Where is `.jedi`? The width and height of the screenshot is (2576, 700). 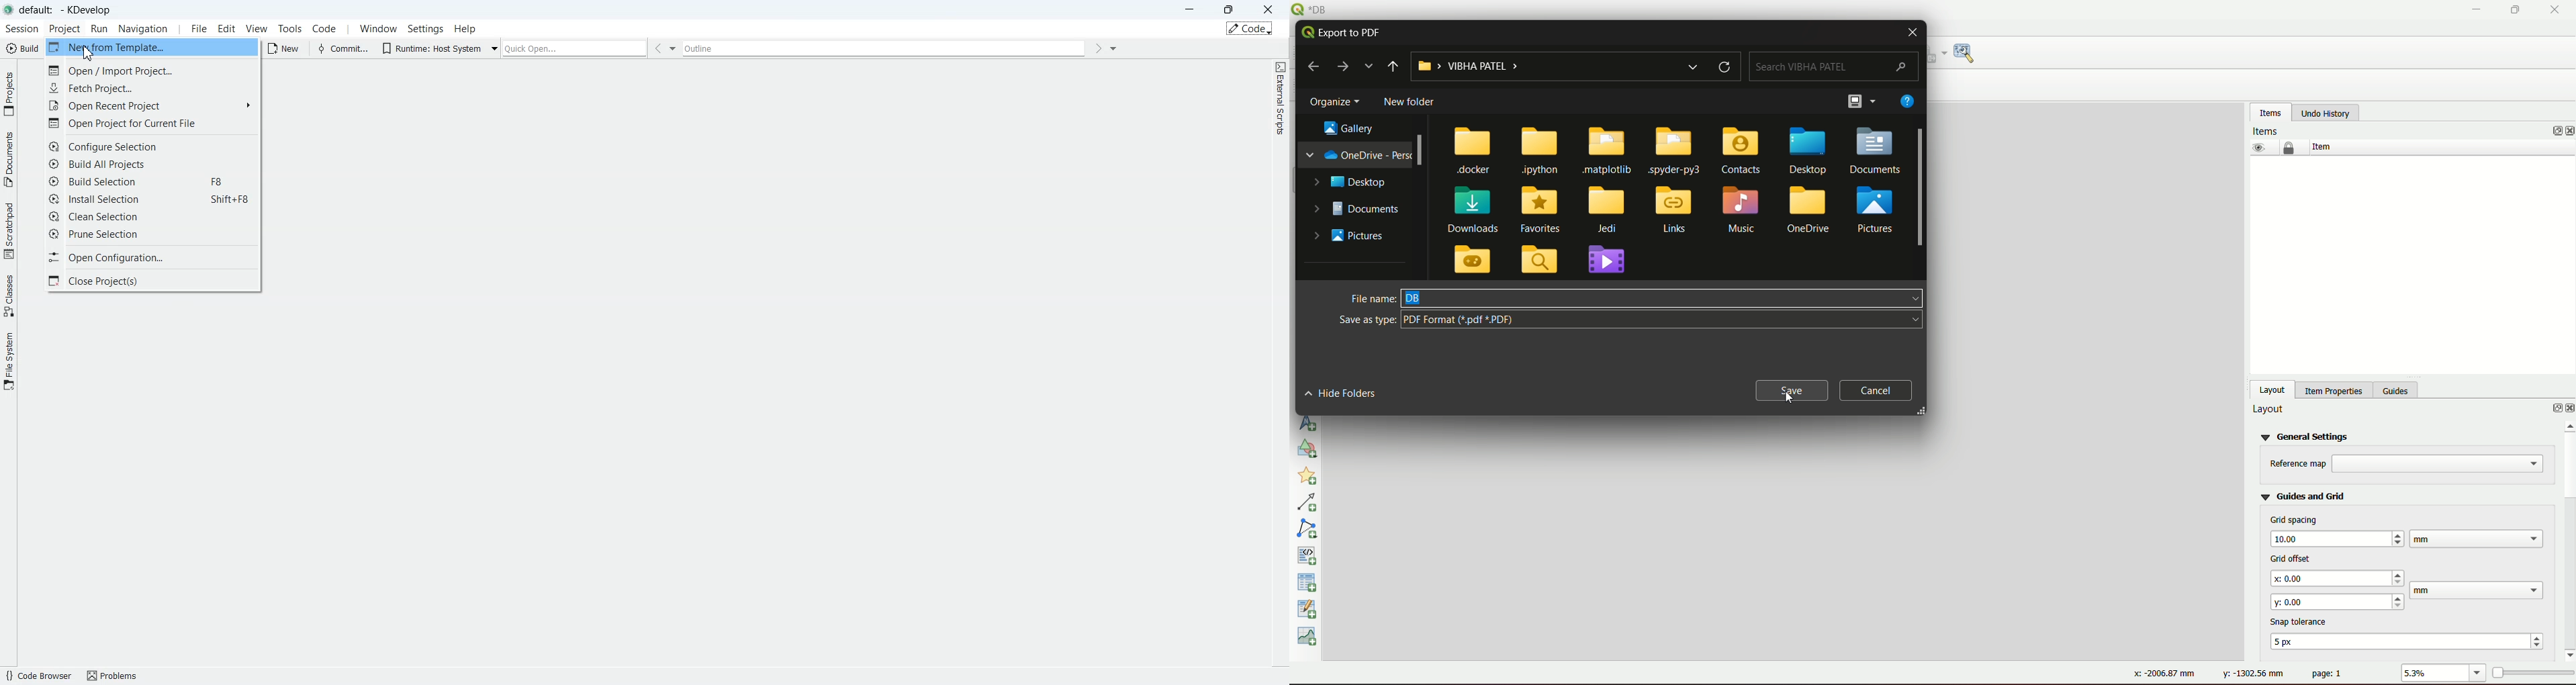 .jedi is located at coordinates (1606, 210).